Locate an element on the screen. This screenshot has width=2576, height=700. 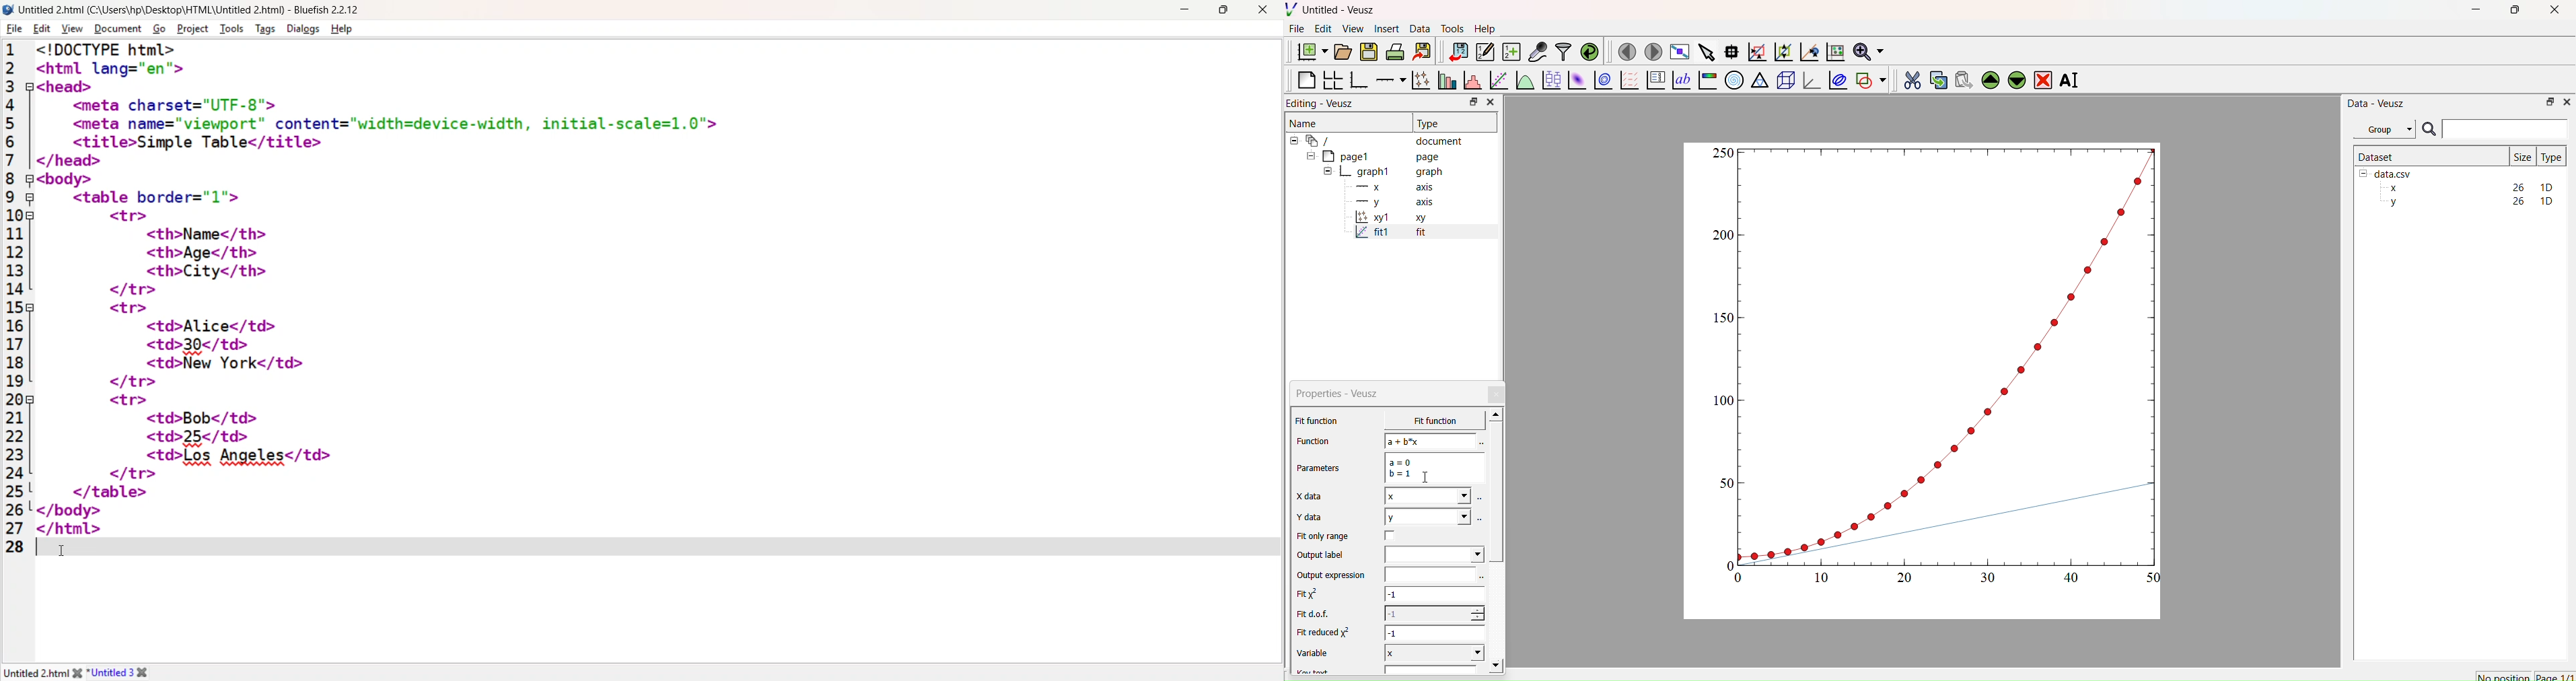
close file 1 is located at coordinates (76, 672).